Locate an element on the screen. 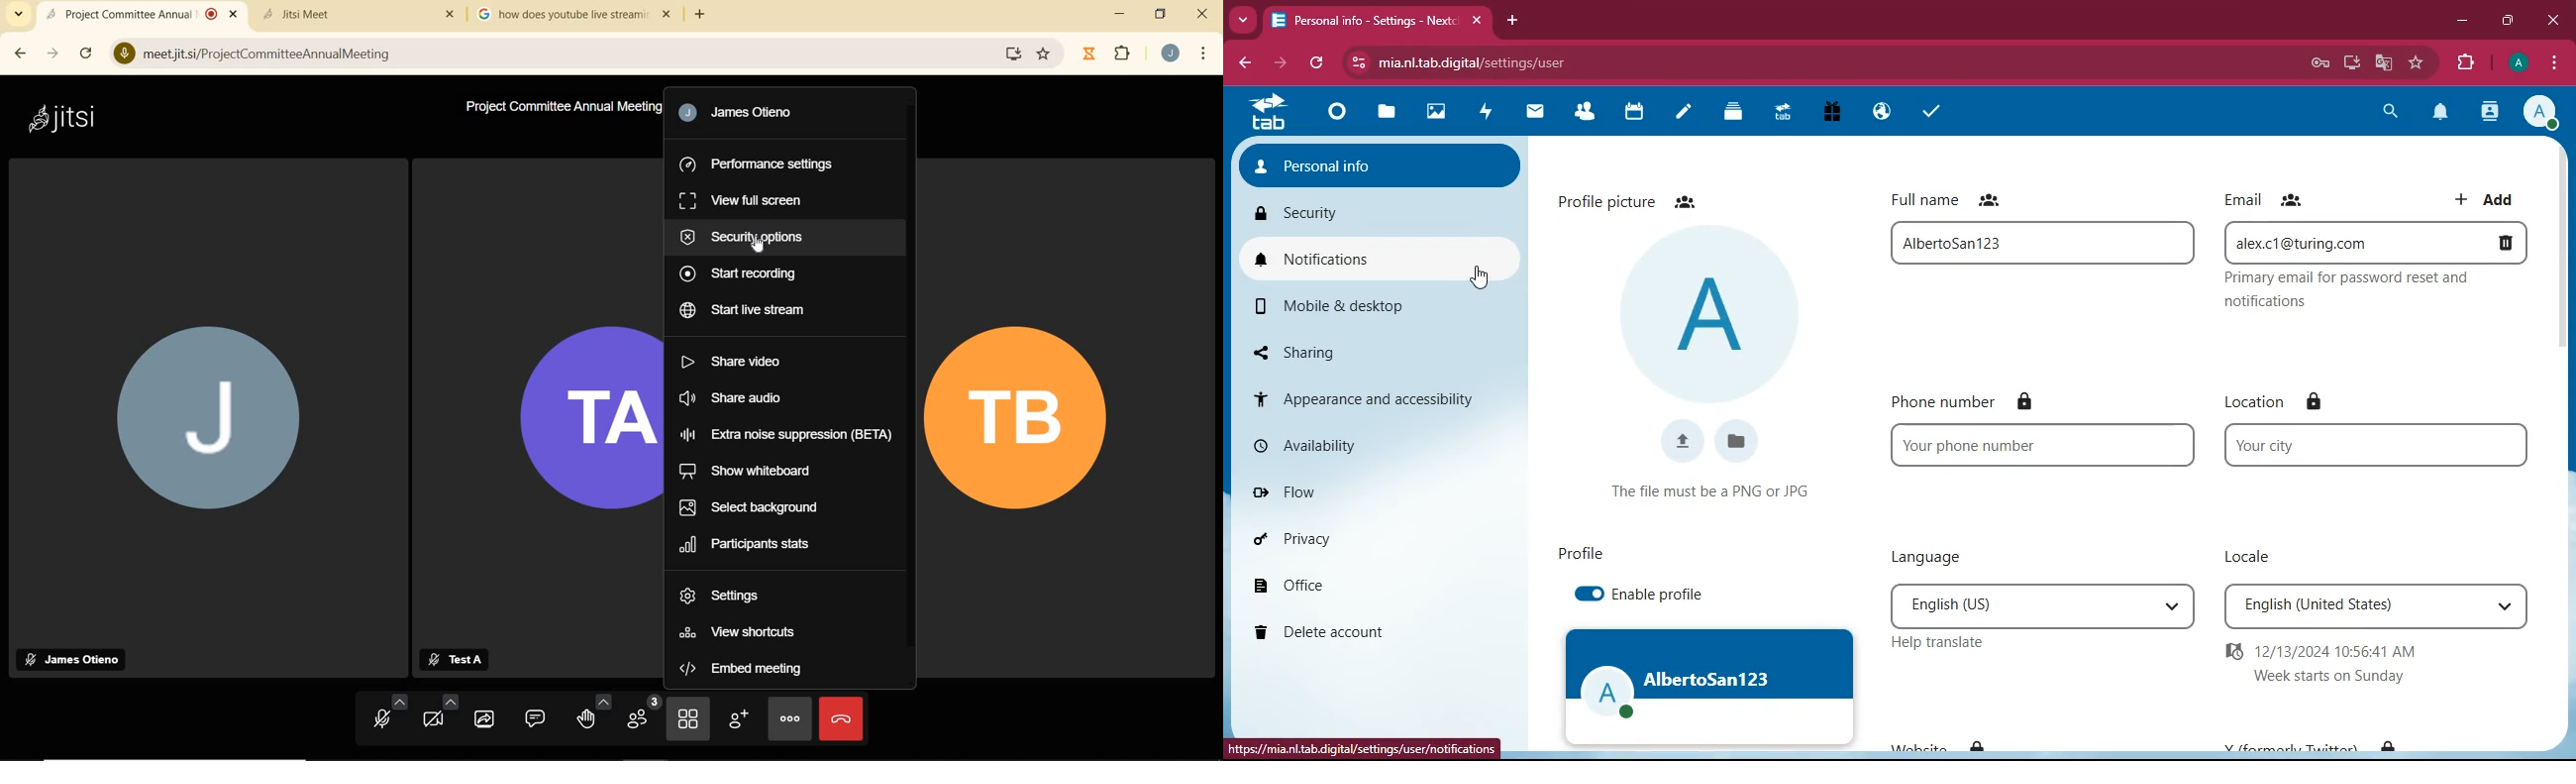 The width and height of the screenshot is (2576, 784). Your phone number is located at coordinates (2043, 443).